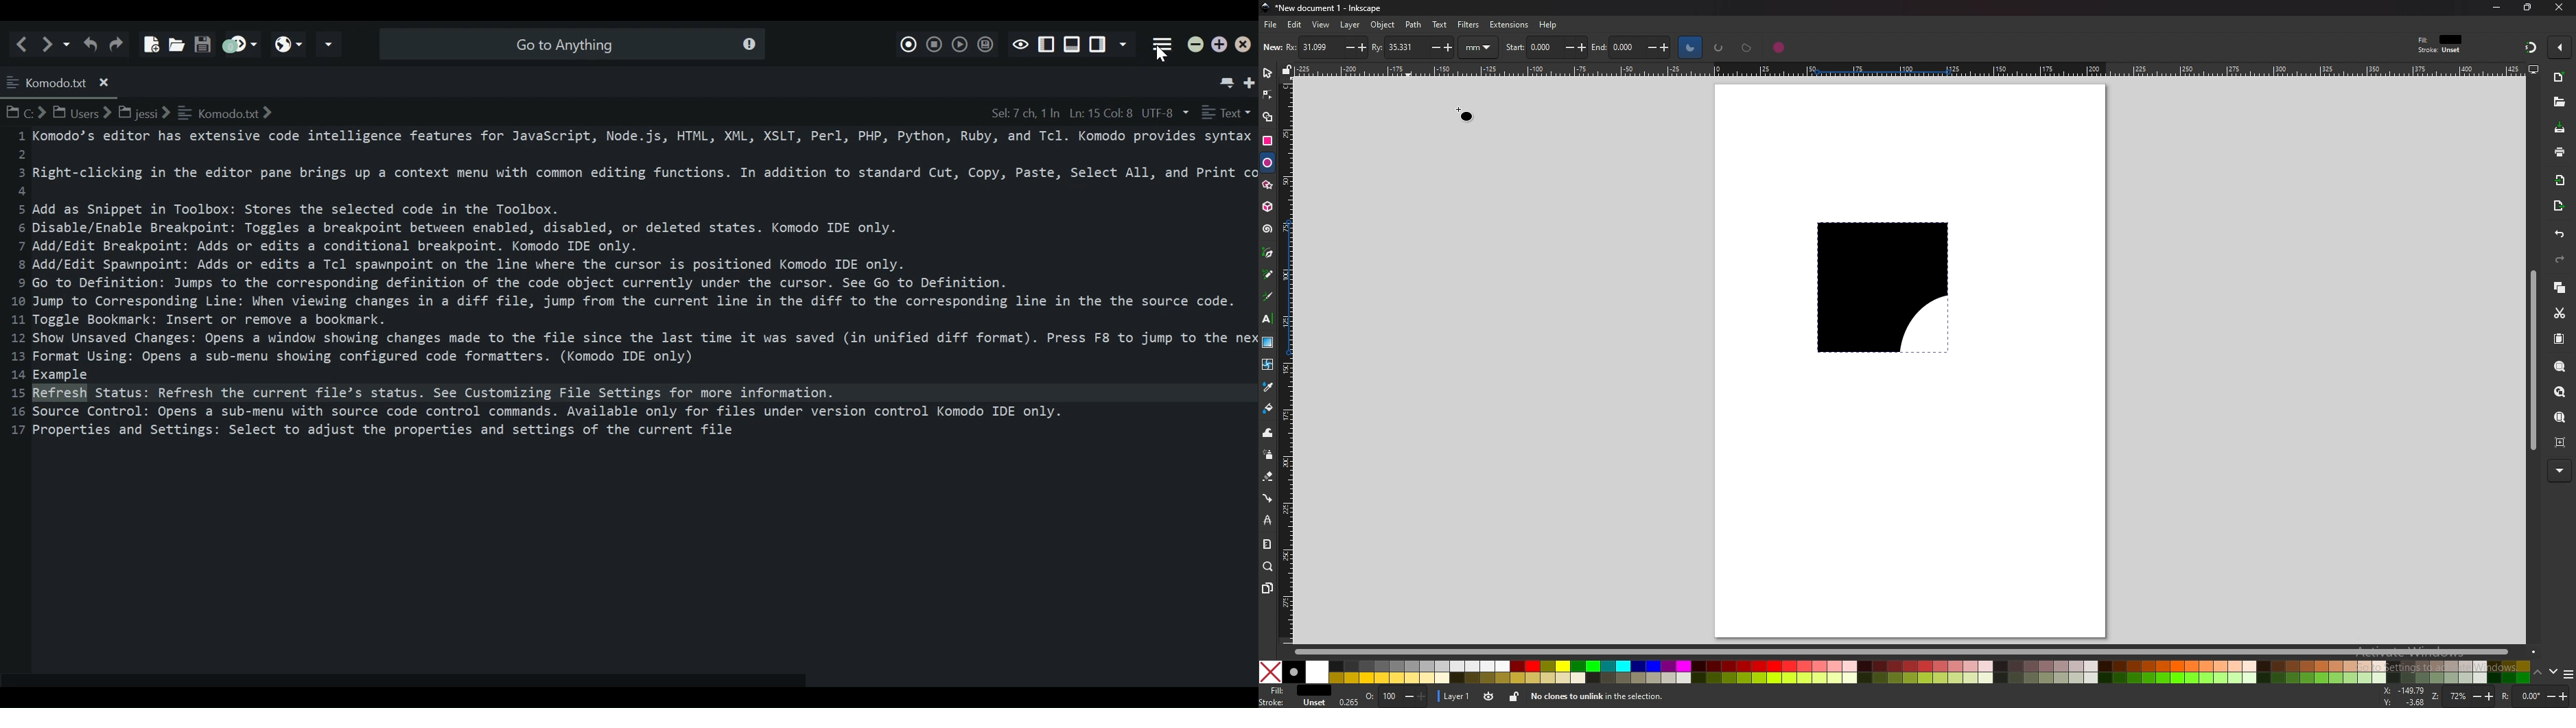 The image size is (2576, 728). What do you see at coordinates (1289, 360) in the screenshot?
I see `vertical ruler` at bounding box center [1289, 360].